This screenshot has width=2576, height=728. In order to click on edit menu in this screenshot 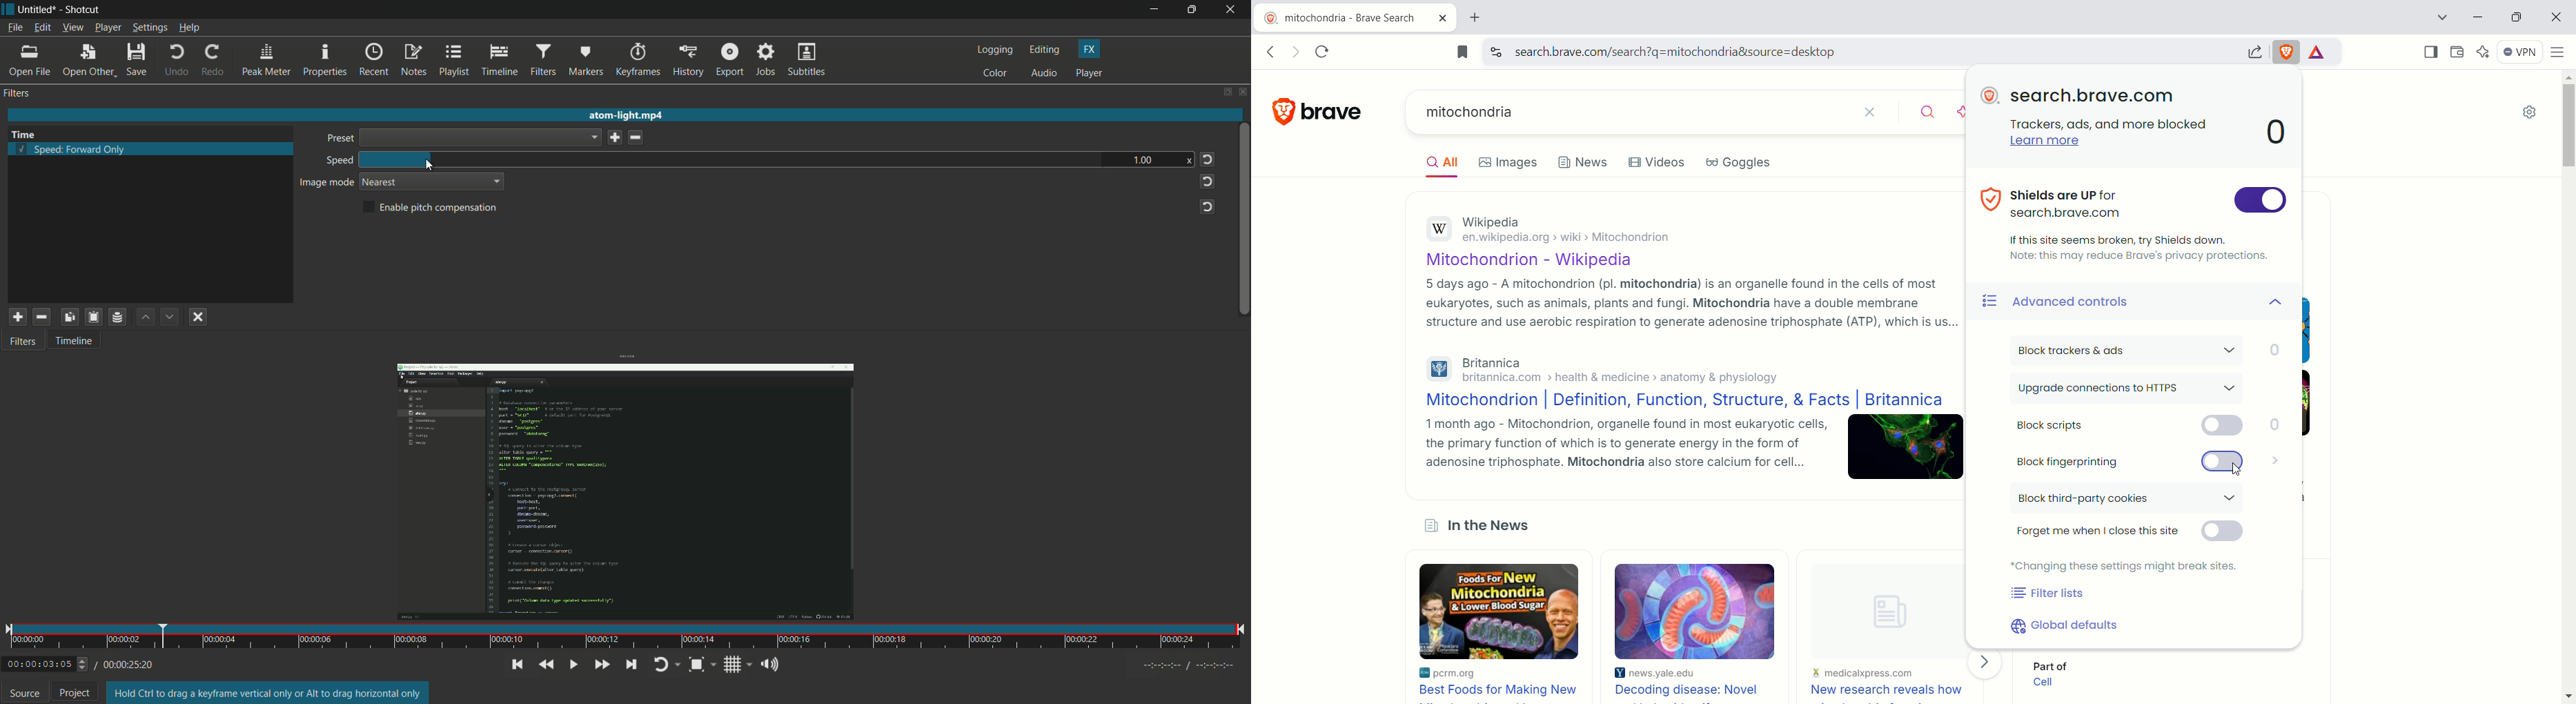, I will do `click(42, 27)`.